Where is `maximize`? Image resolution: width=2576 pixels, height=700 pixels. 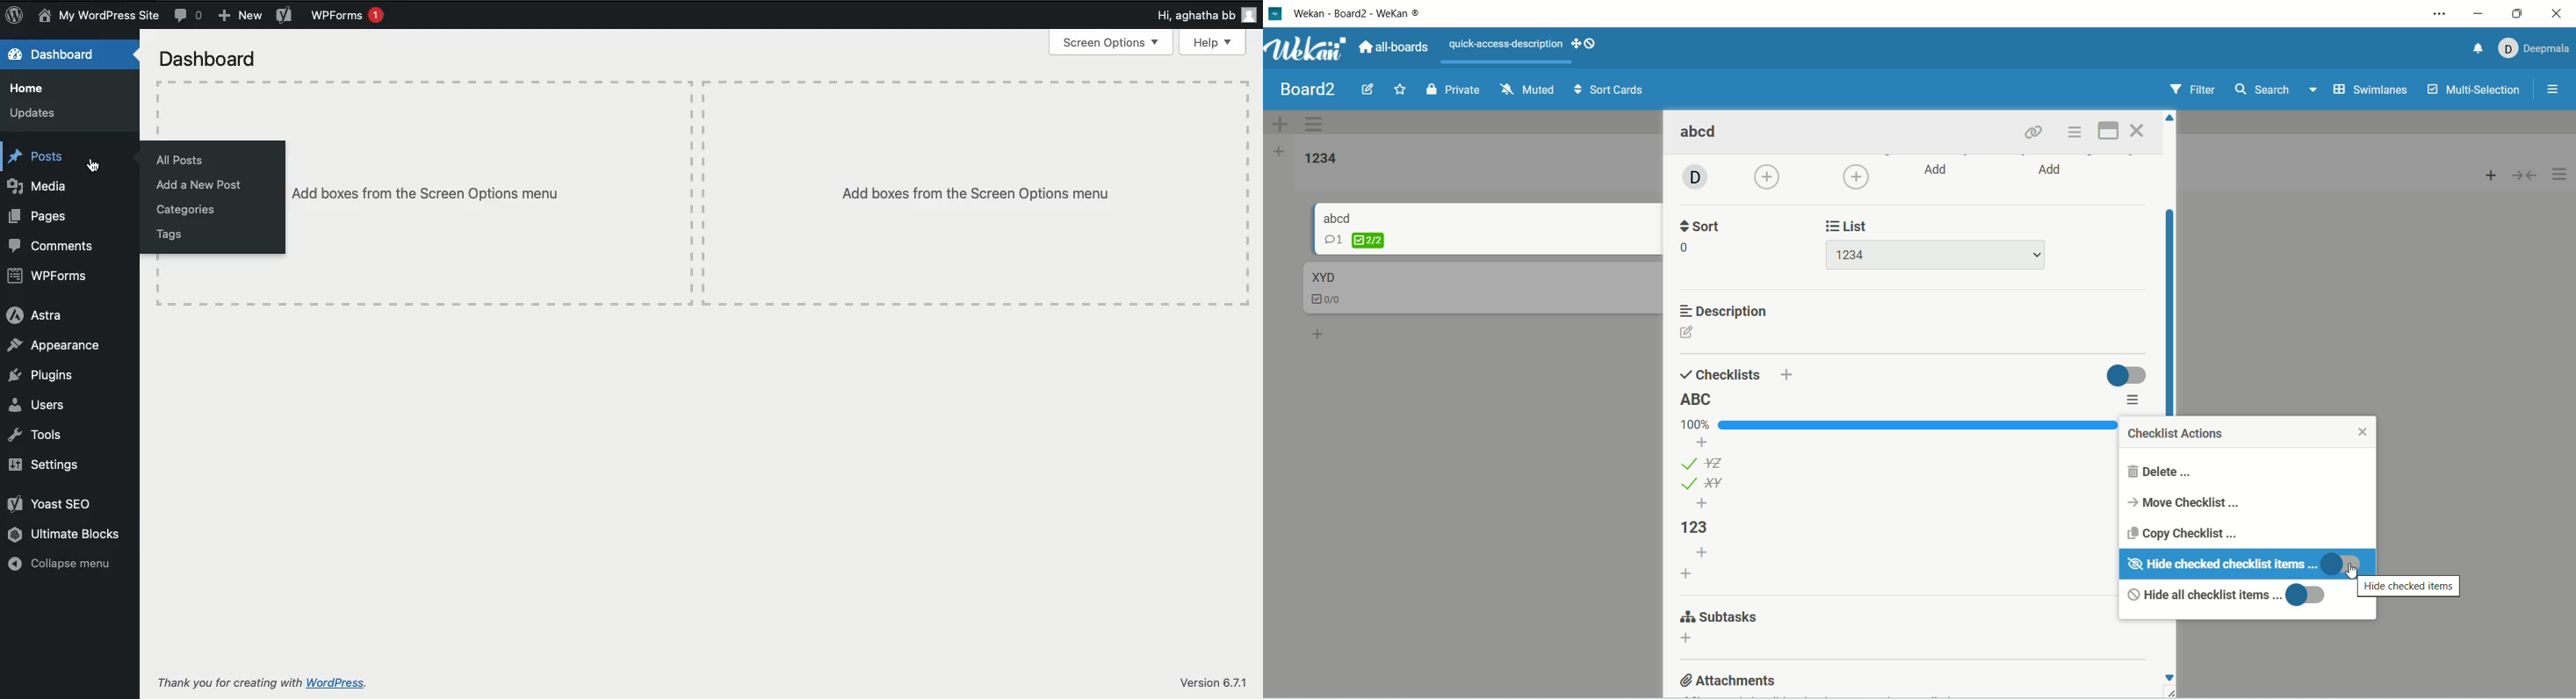
maximize is located at coordinates (2515, 14).